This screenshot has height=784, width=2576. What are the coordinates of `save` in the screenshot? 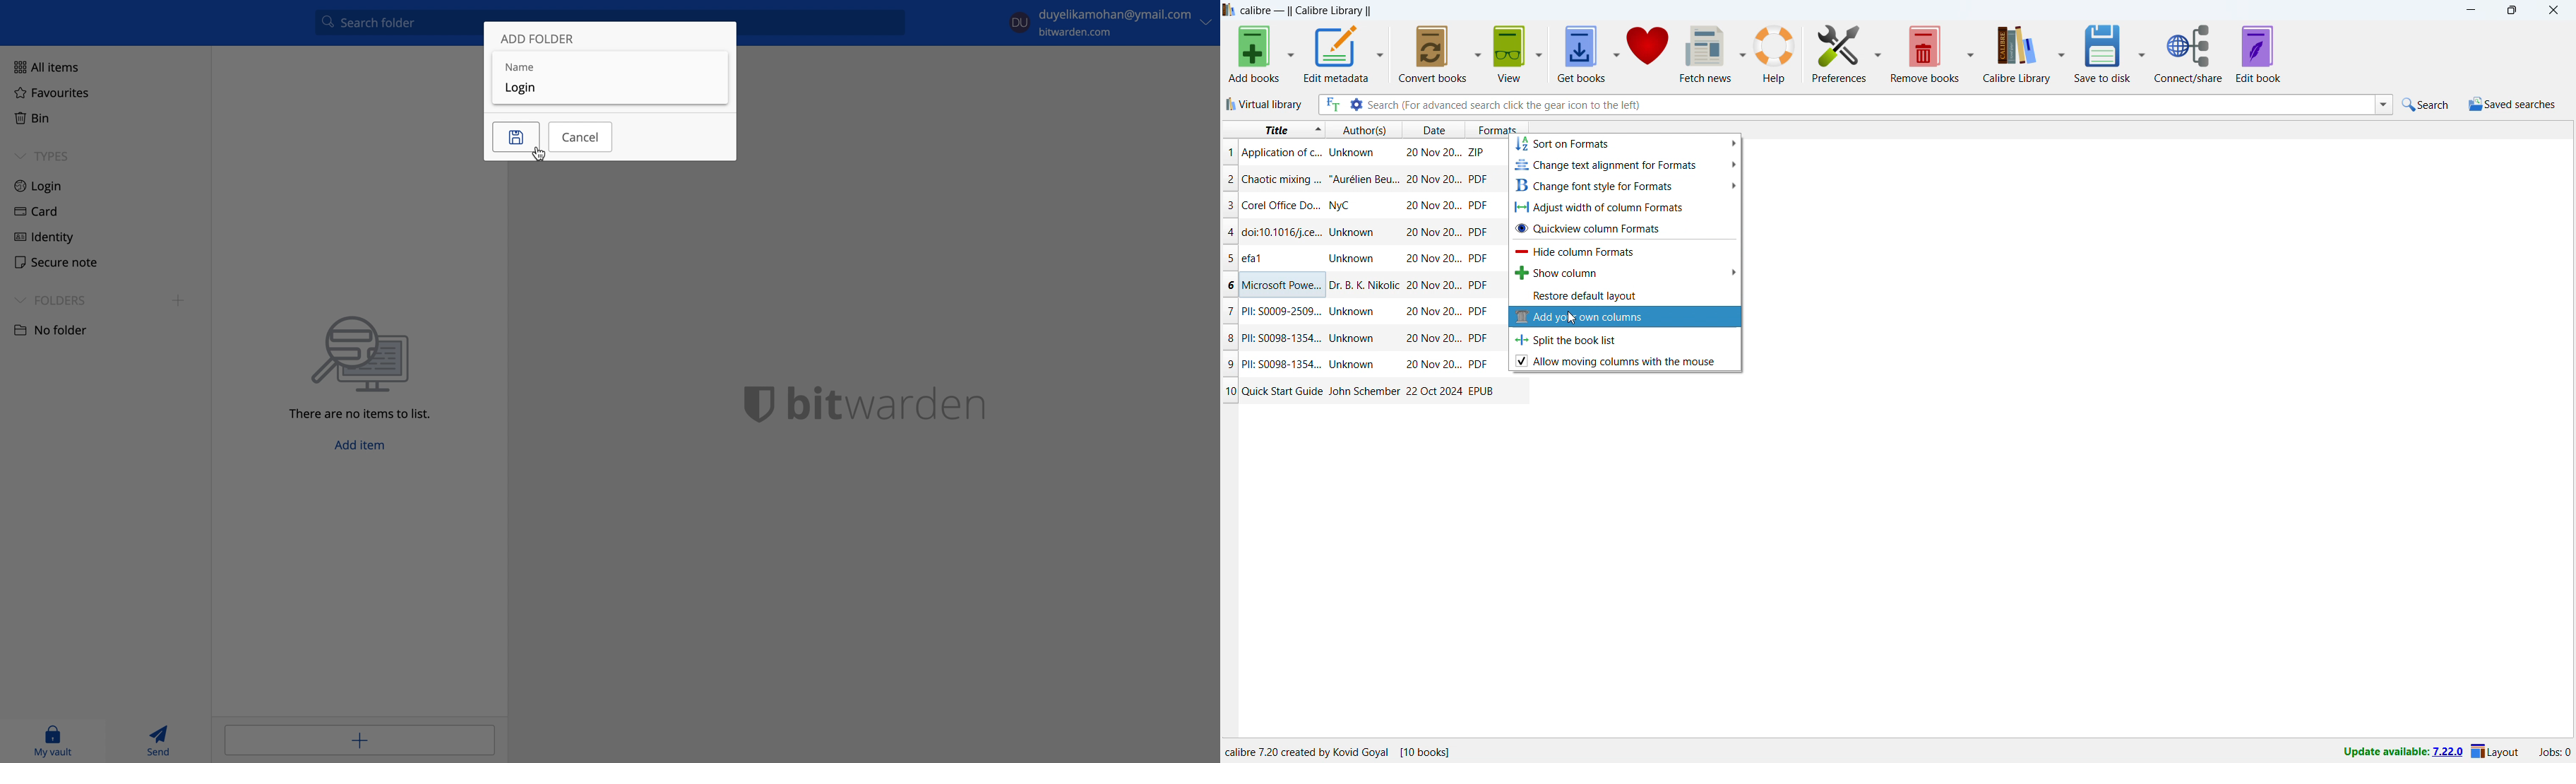 It's located at (516, 137).